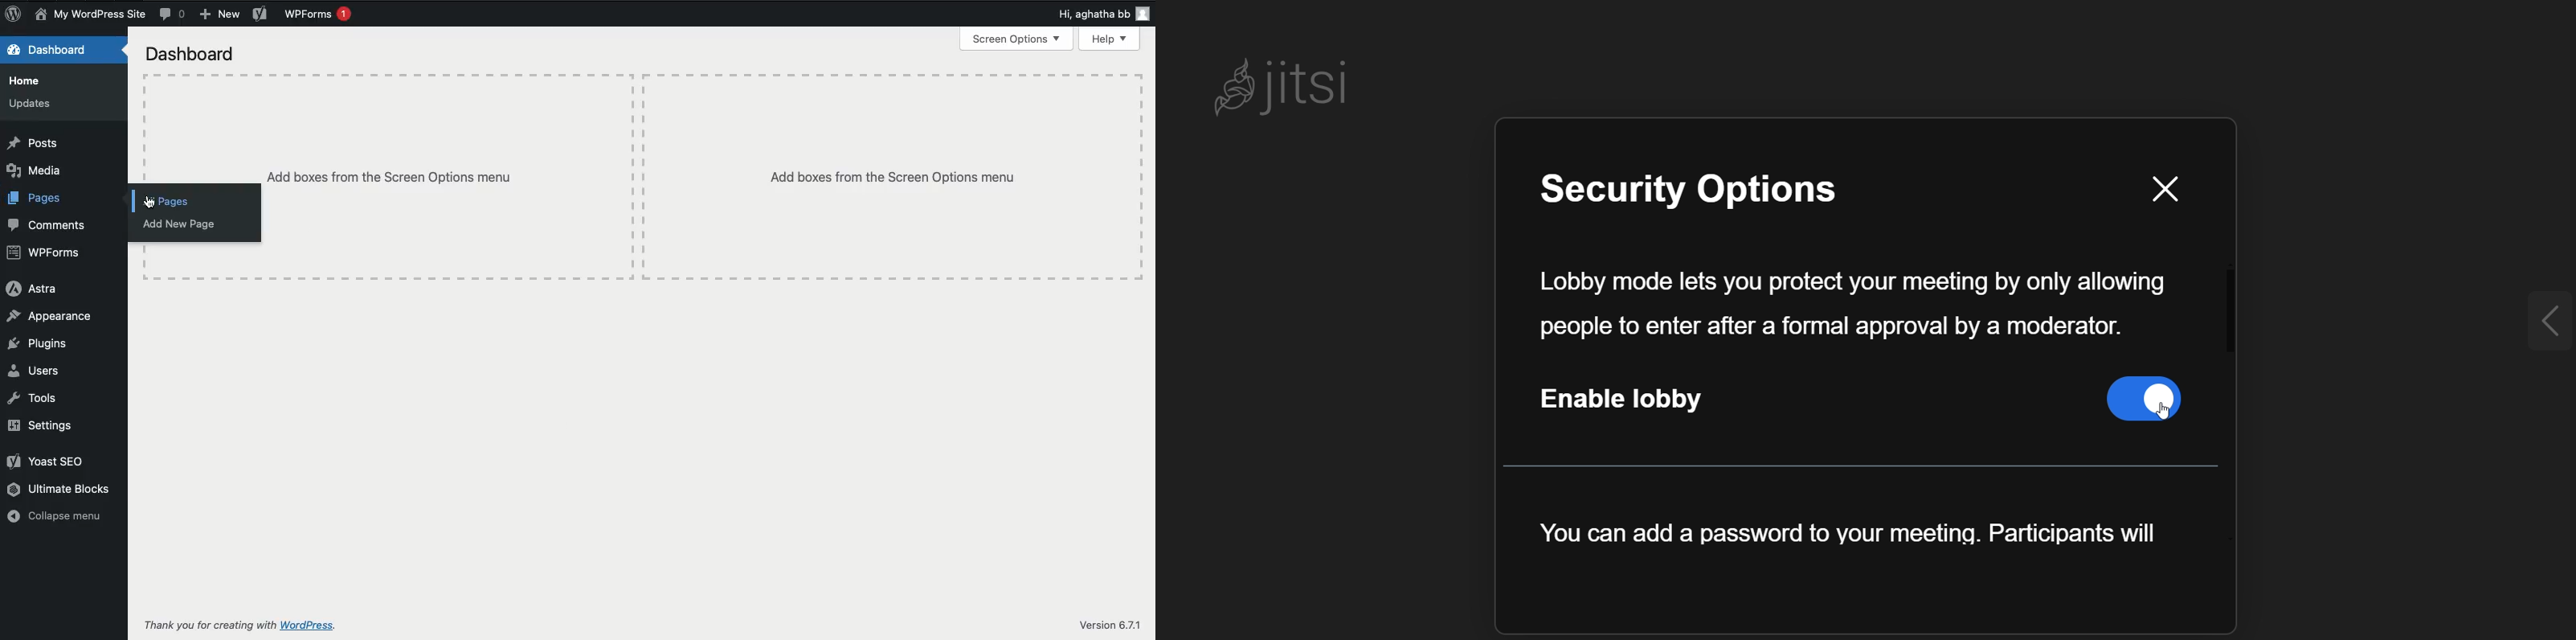  I want to click on Dashboard, so click(193, 55).